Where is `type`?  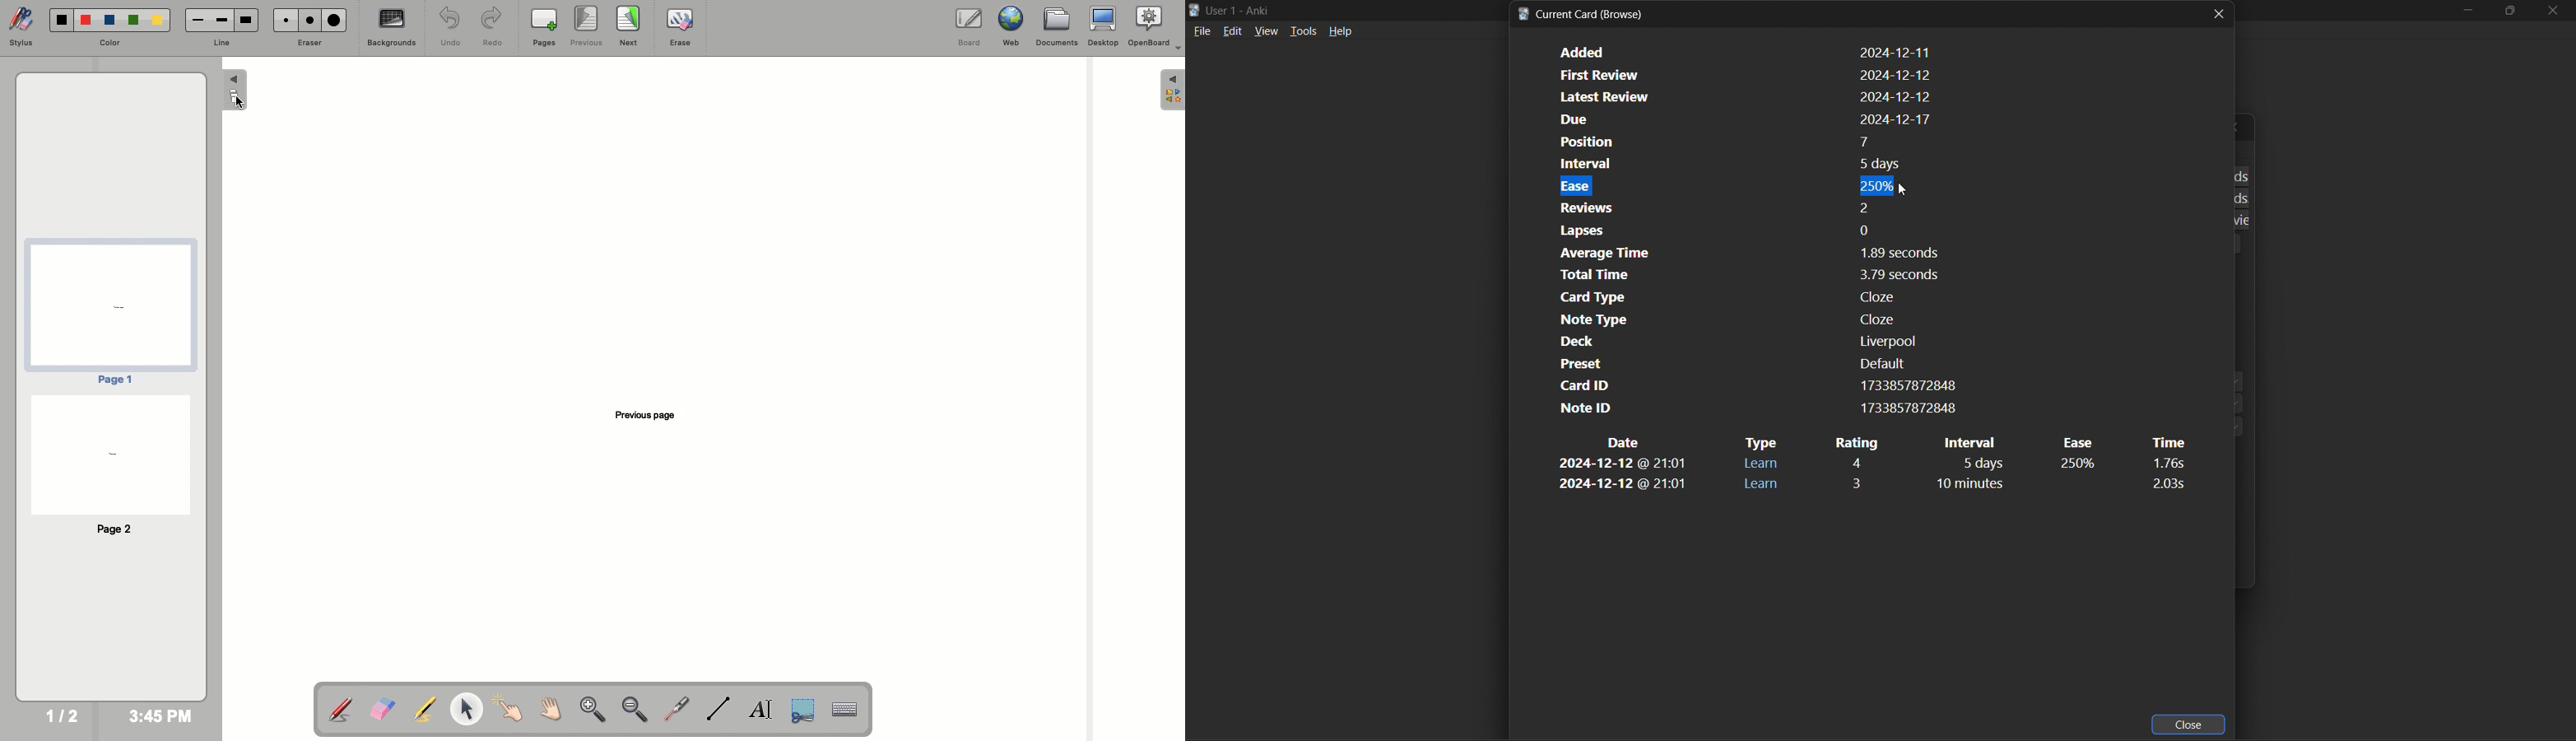
type is located at coordinates (1762, 484).